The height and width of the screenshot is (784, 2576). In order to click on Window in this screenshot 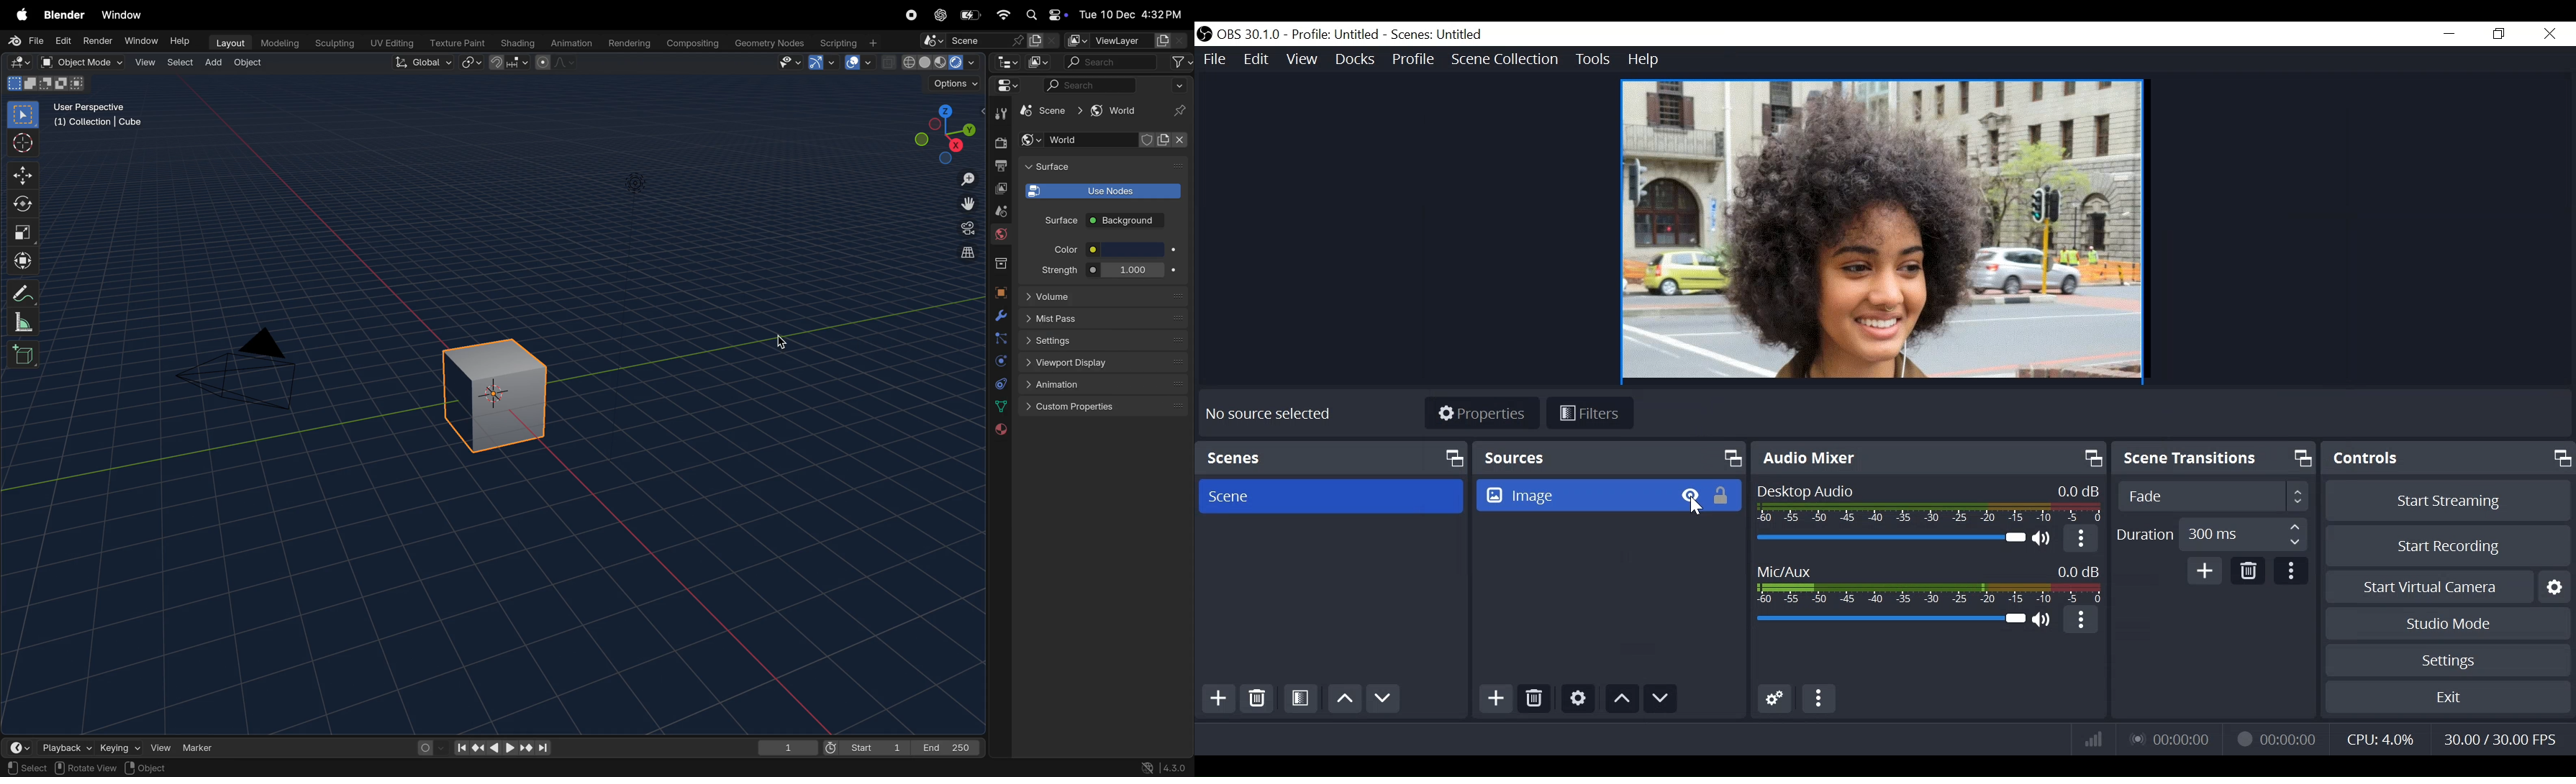, I will do `click(126, 14)`.